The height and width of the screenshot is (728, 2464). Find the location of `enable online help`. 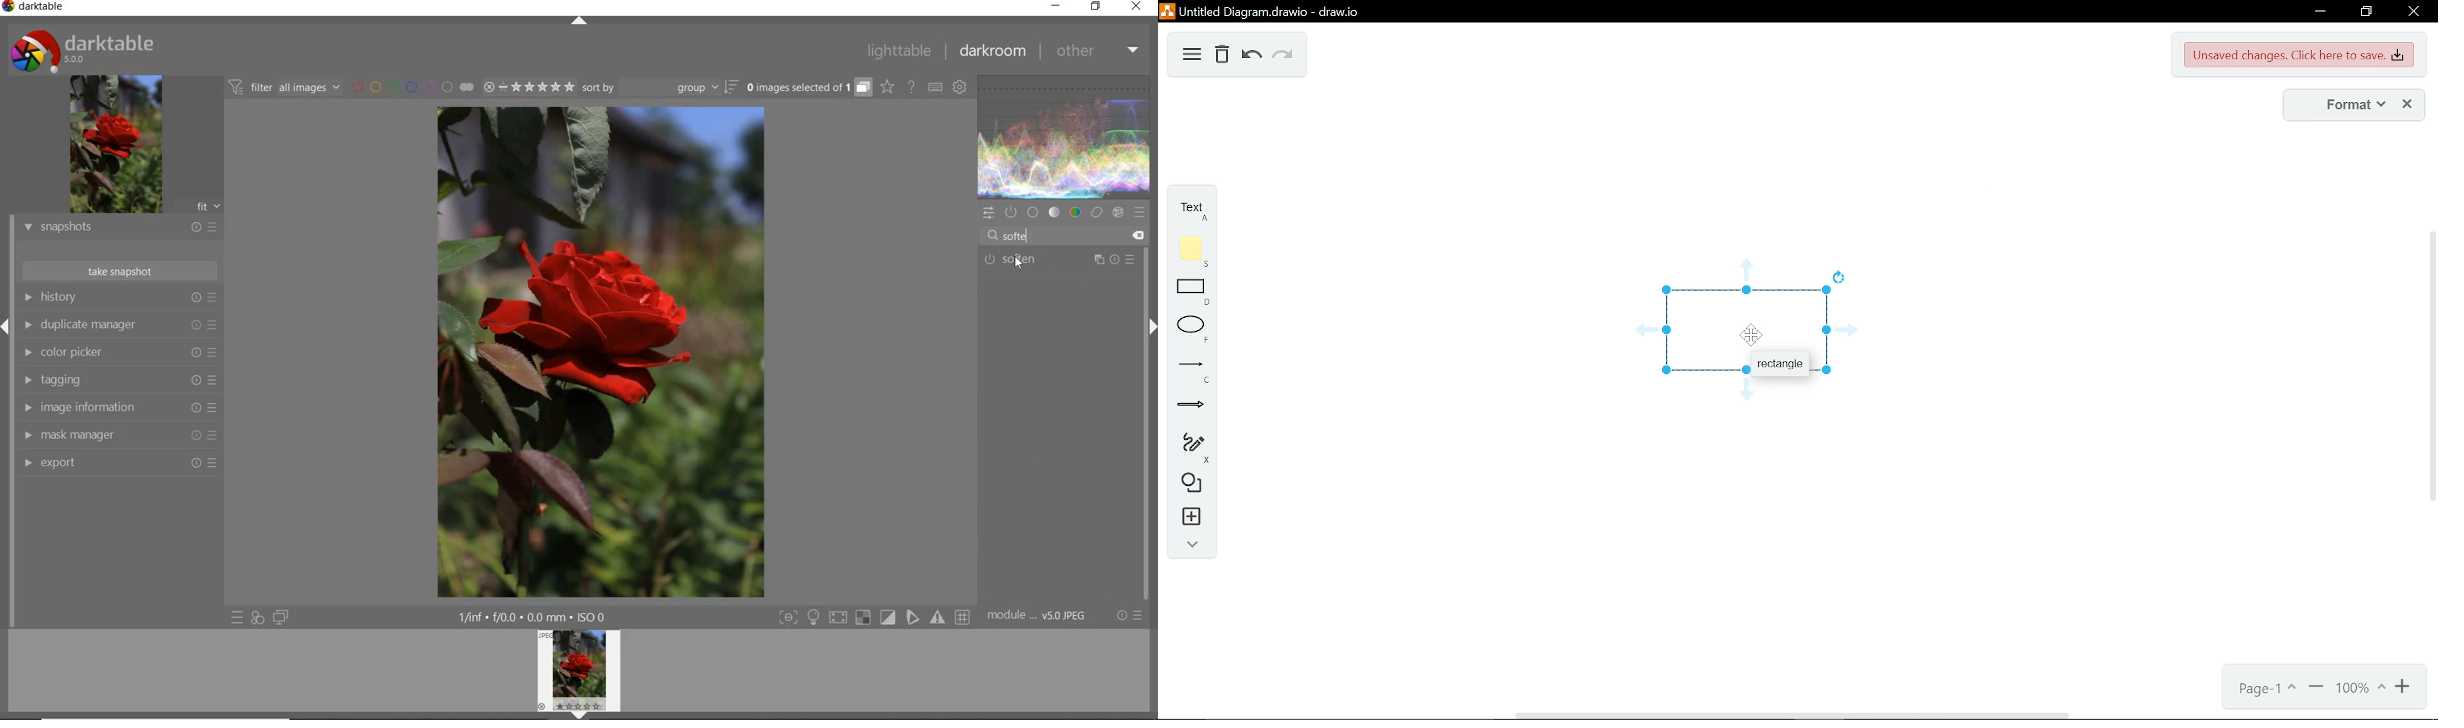

enable online help is located at coordinates (912, 87).